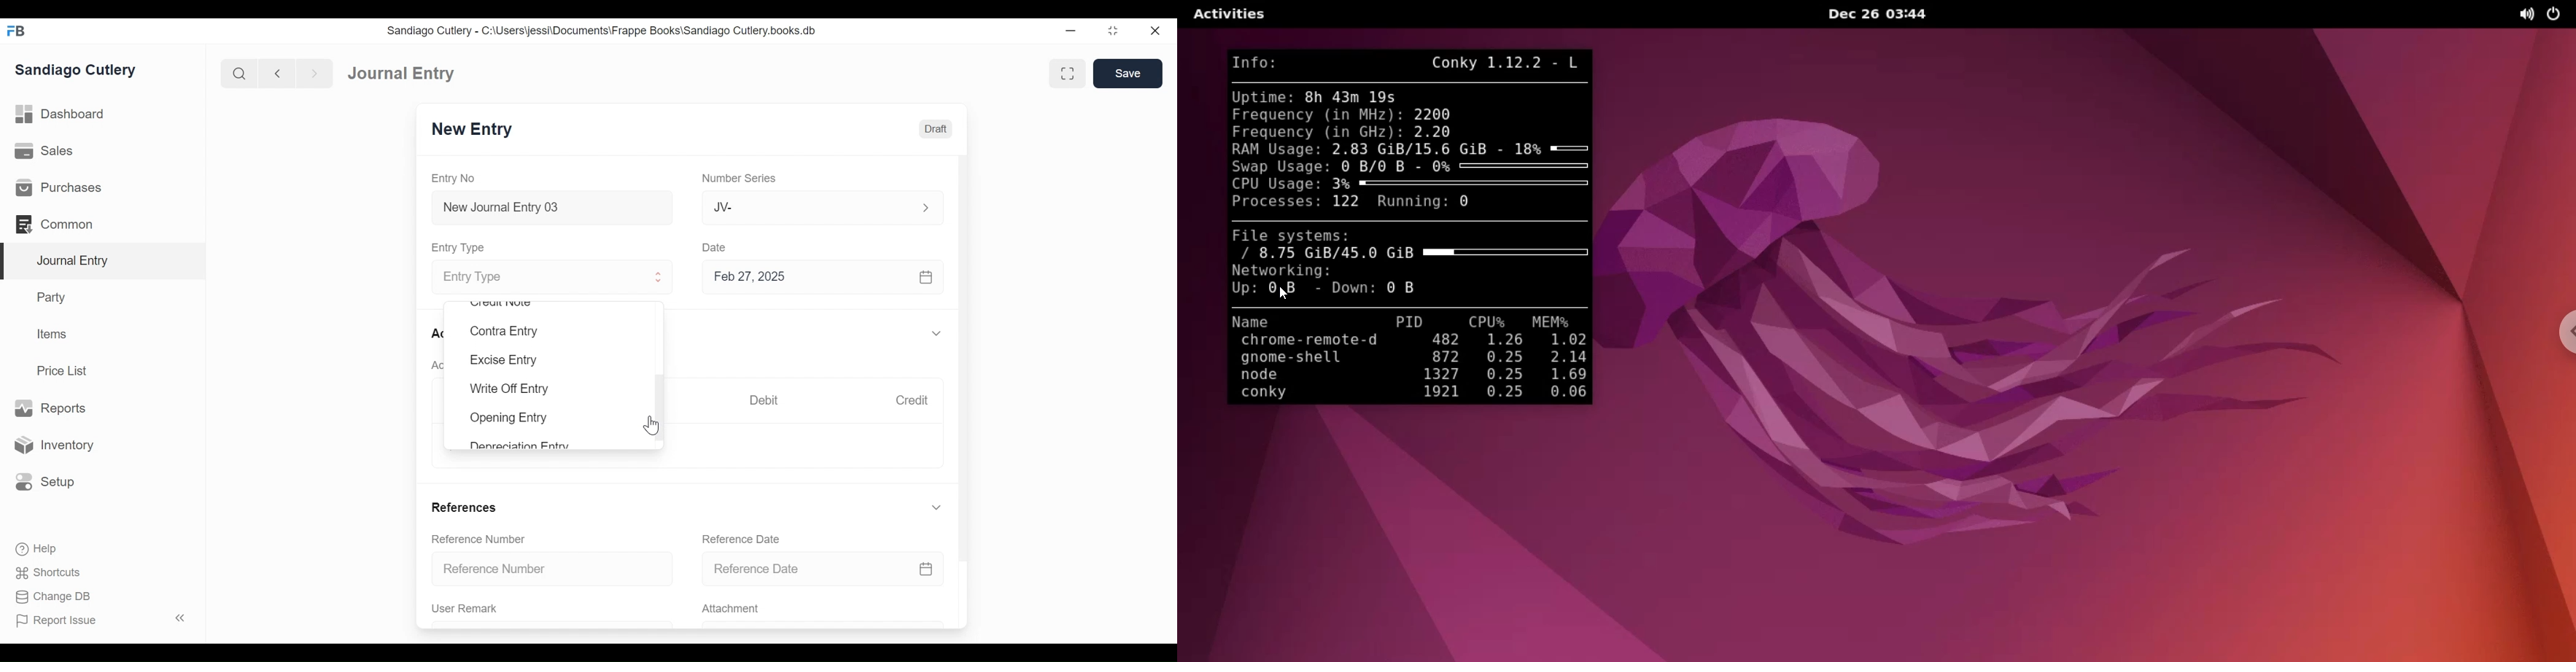 This screenshot has width=2576, height=672. Describe the element at coordinates (53, 444) in the screenshot. I see `Inventory` at that location.